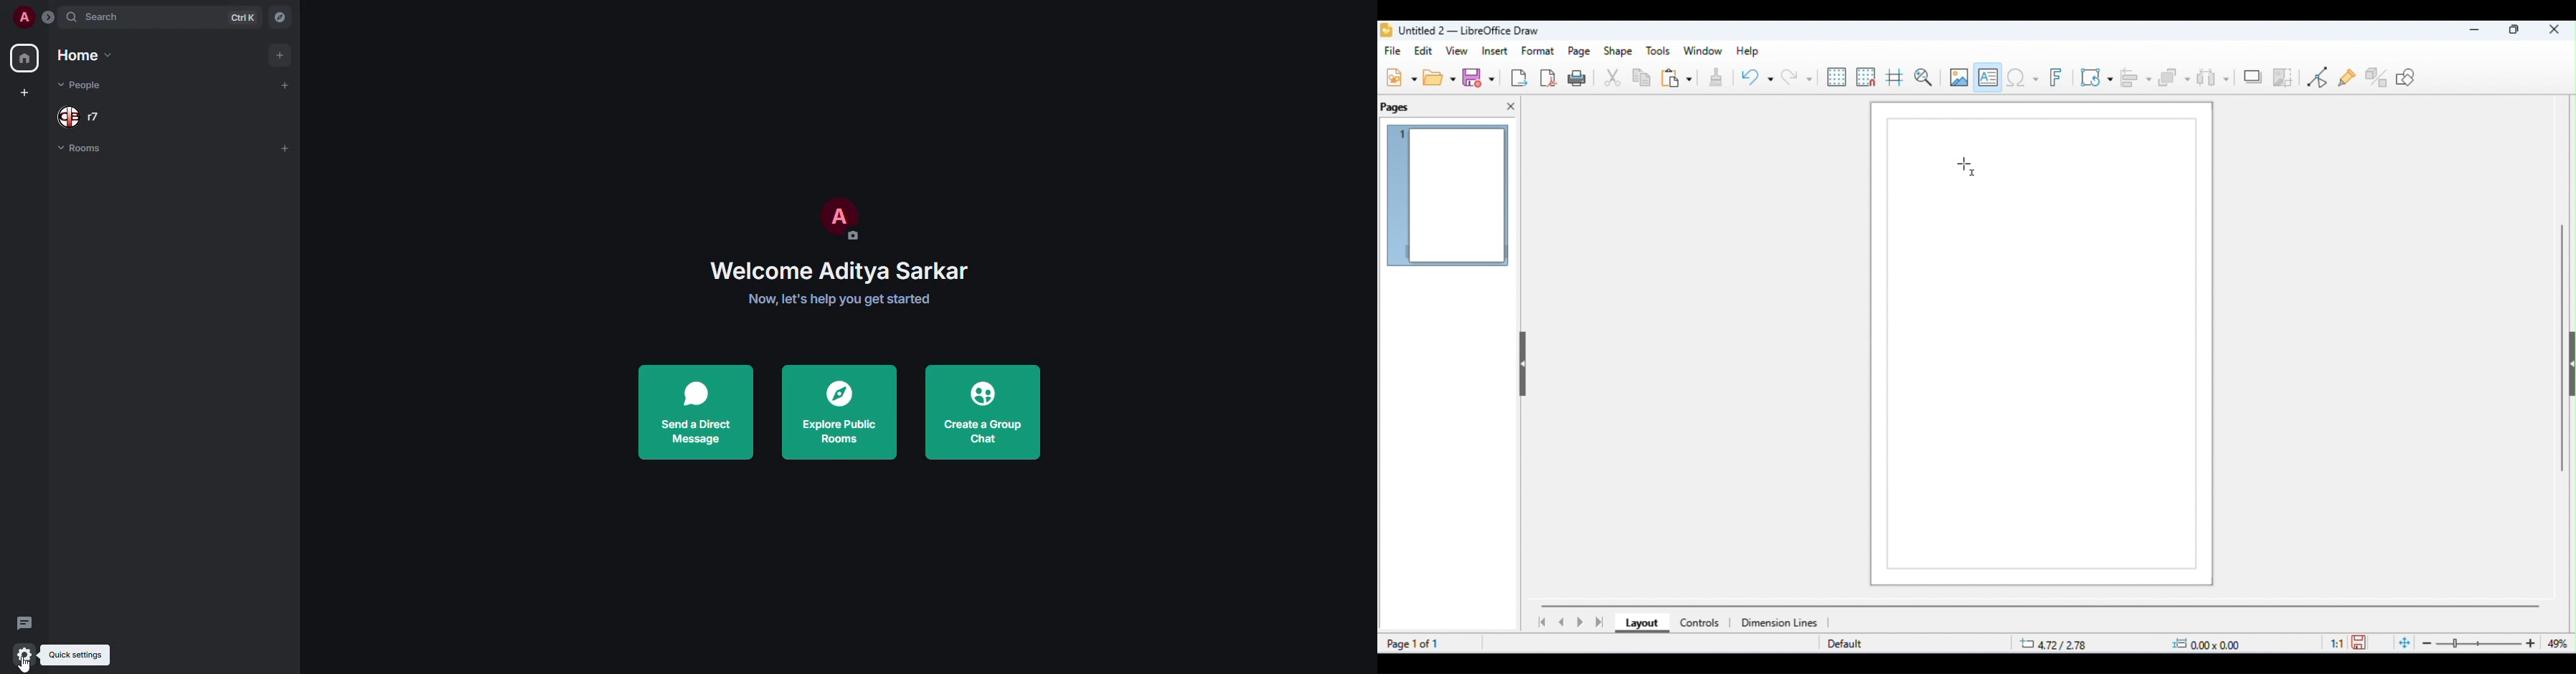 This screenshot has width=2576, height=700. Describe the element at coordinates (1746, 51) in the screenshot. I see `help` at that location.